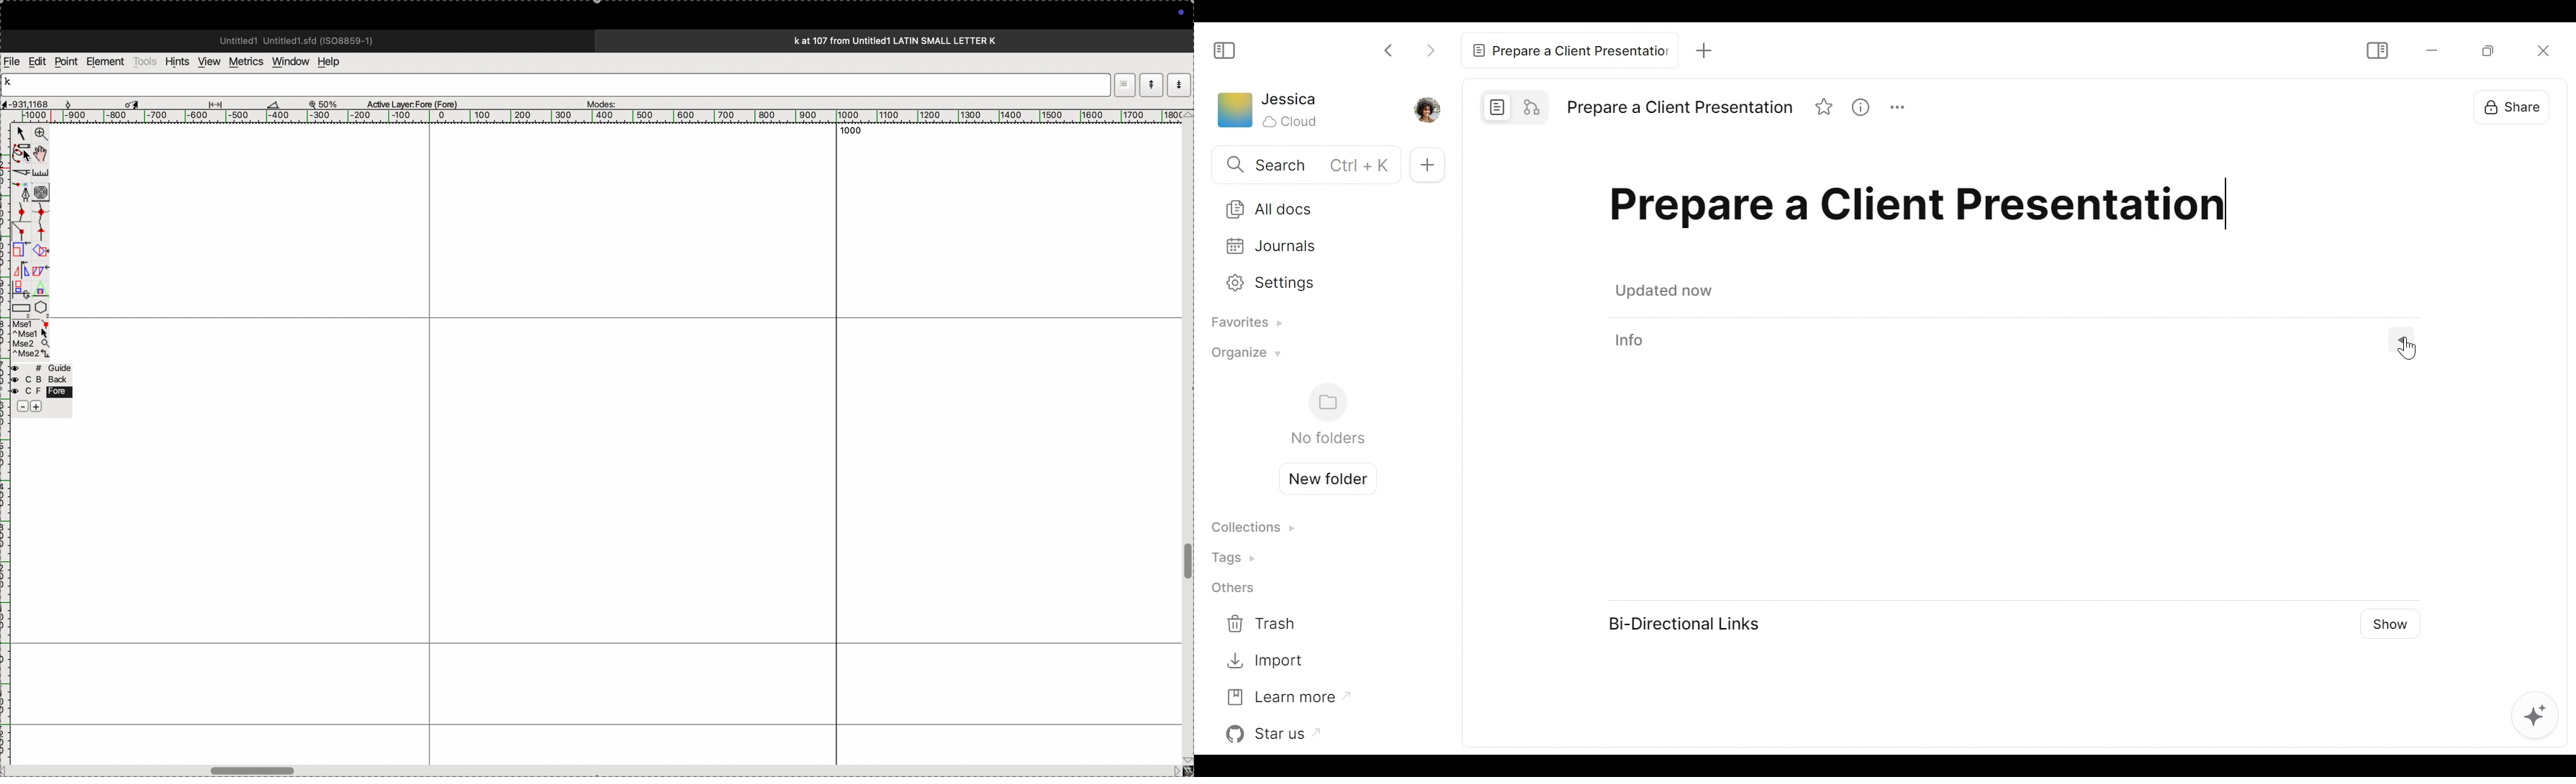 The height and width of the screenshot is (784, 2576). What do you see at coordinates (1265, 624) in the screenshot?
I see `Trash` at bounding box center [1265, 624].